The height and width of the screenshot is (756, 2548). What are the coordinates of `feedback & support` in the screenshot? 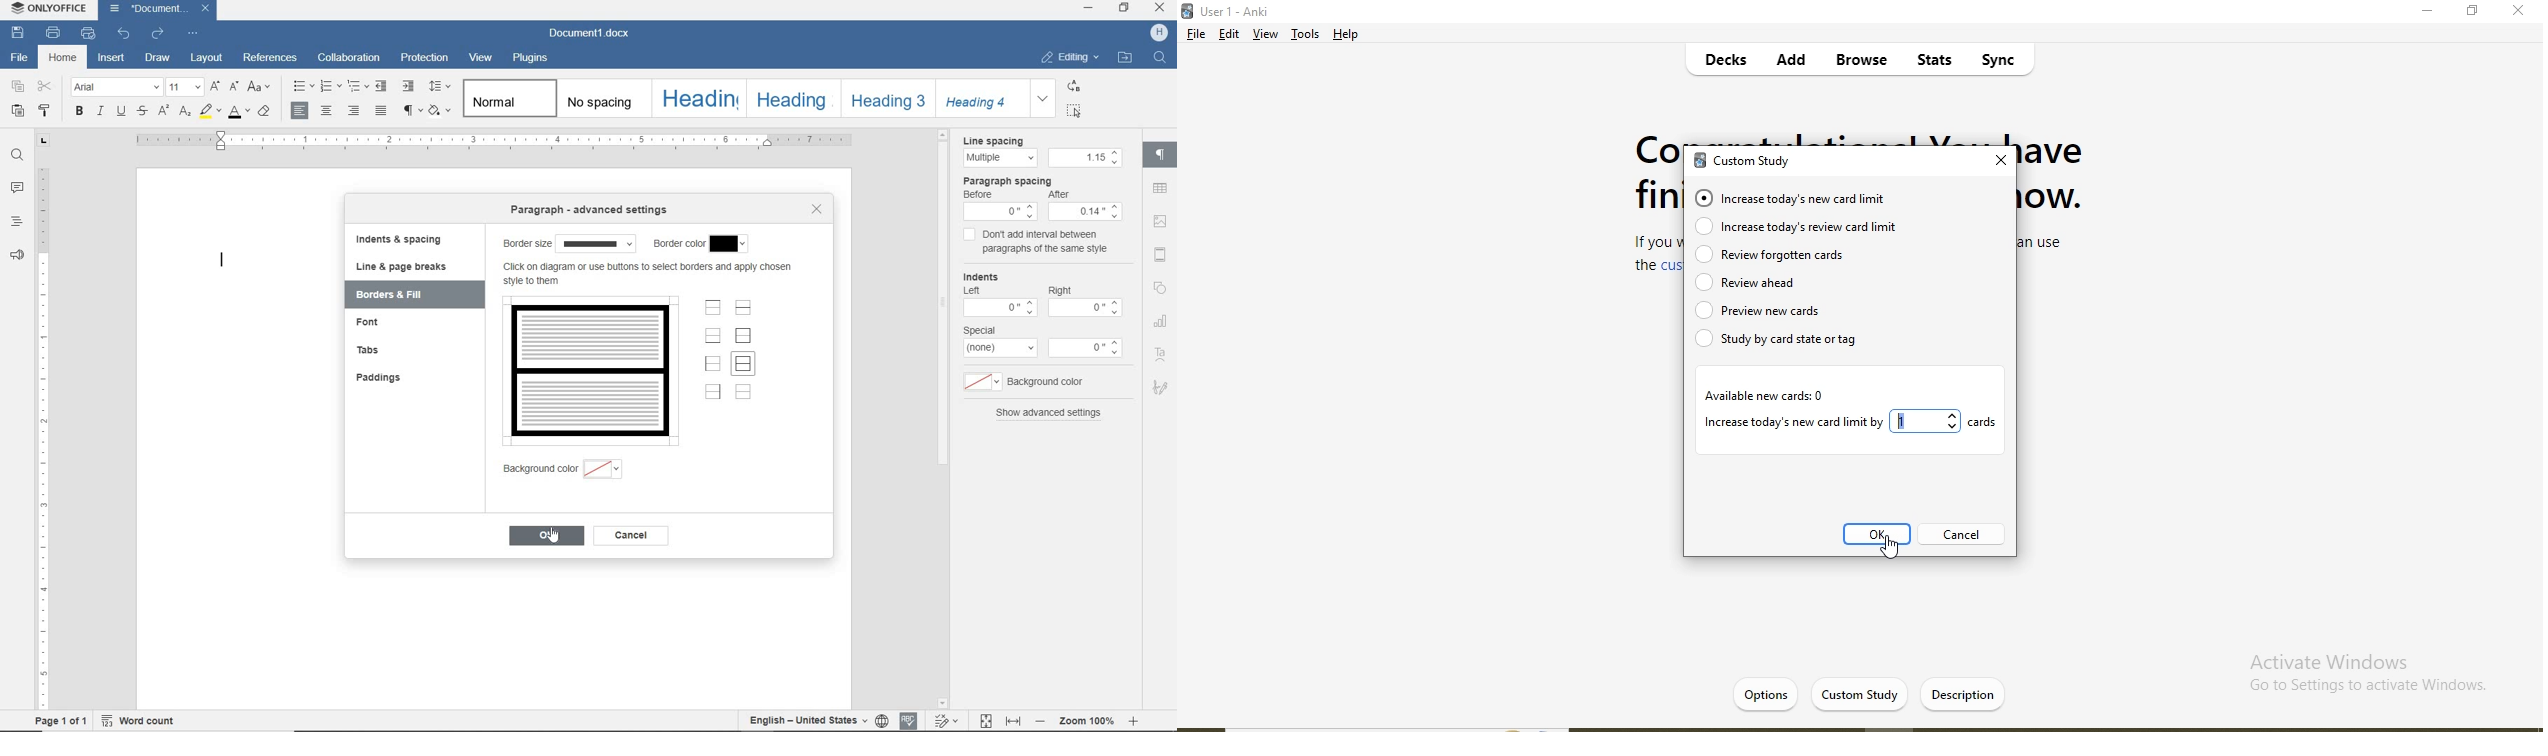 It's located at (15, 254).